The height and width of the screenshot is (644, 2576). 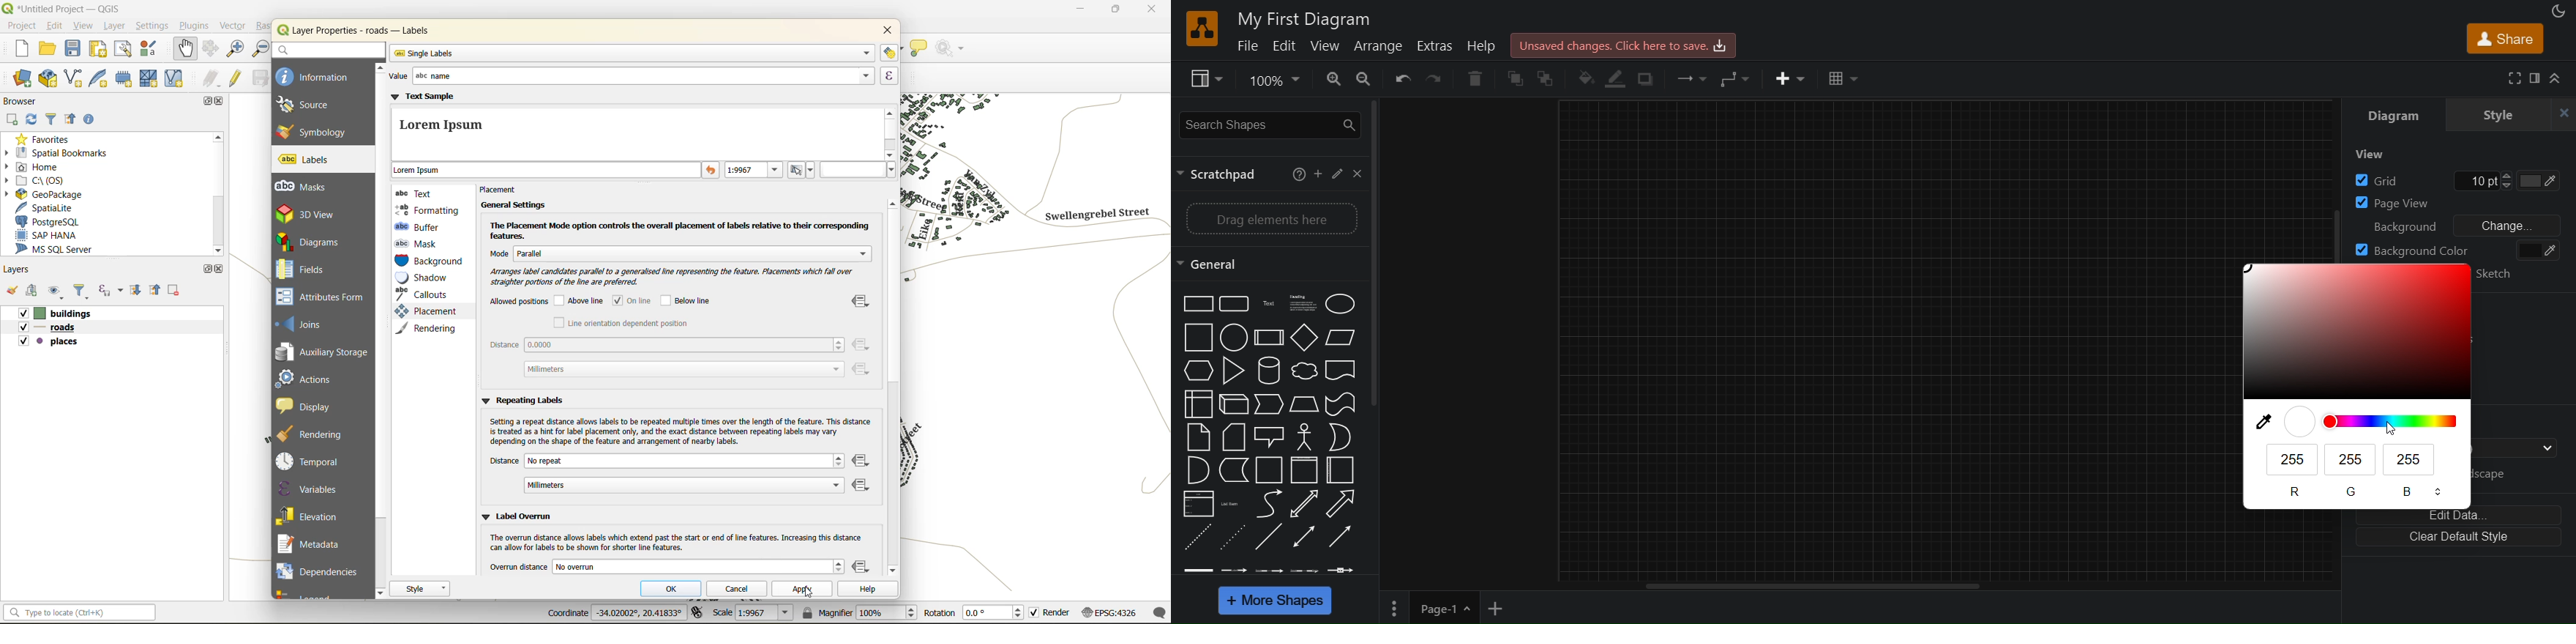 What do you see at coordinates (110, 291) in the screenshot?
I see `filter by expression` at bounding box center [110, 291].